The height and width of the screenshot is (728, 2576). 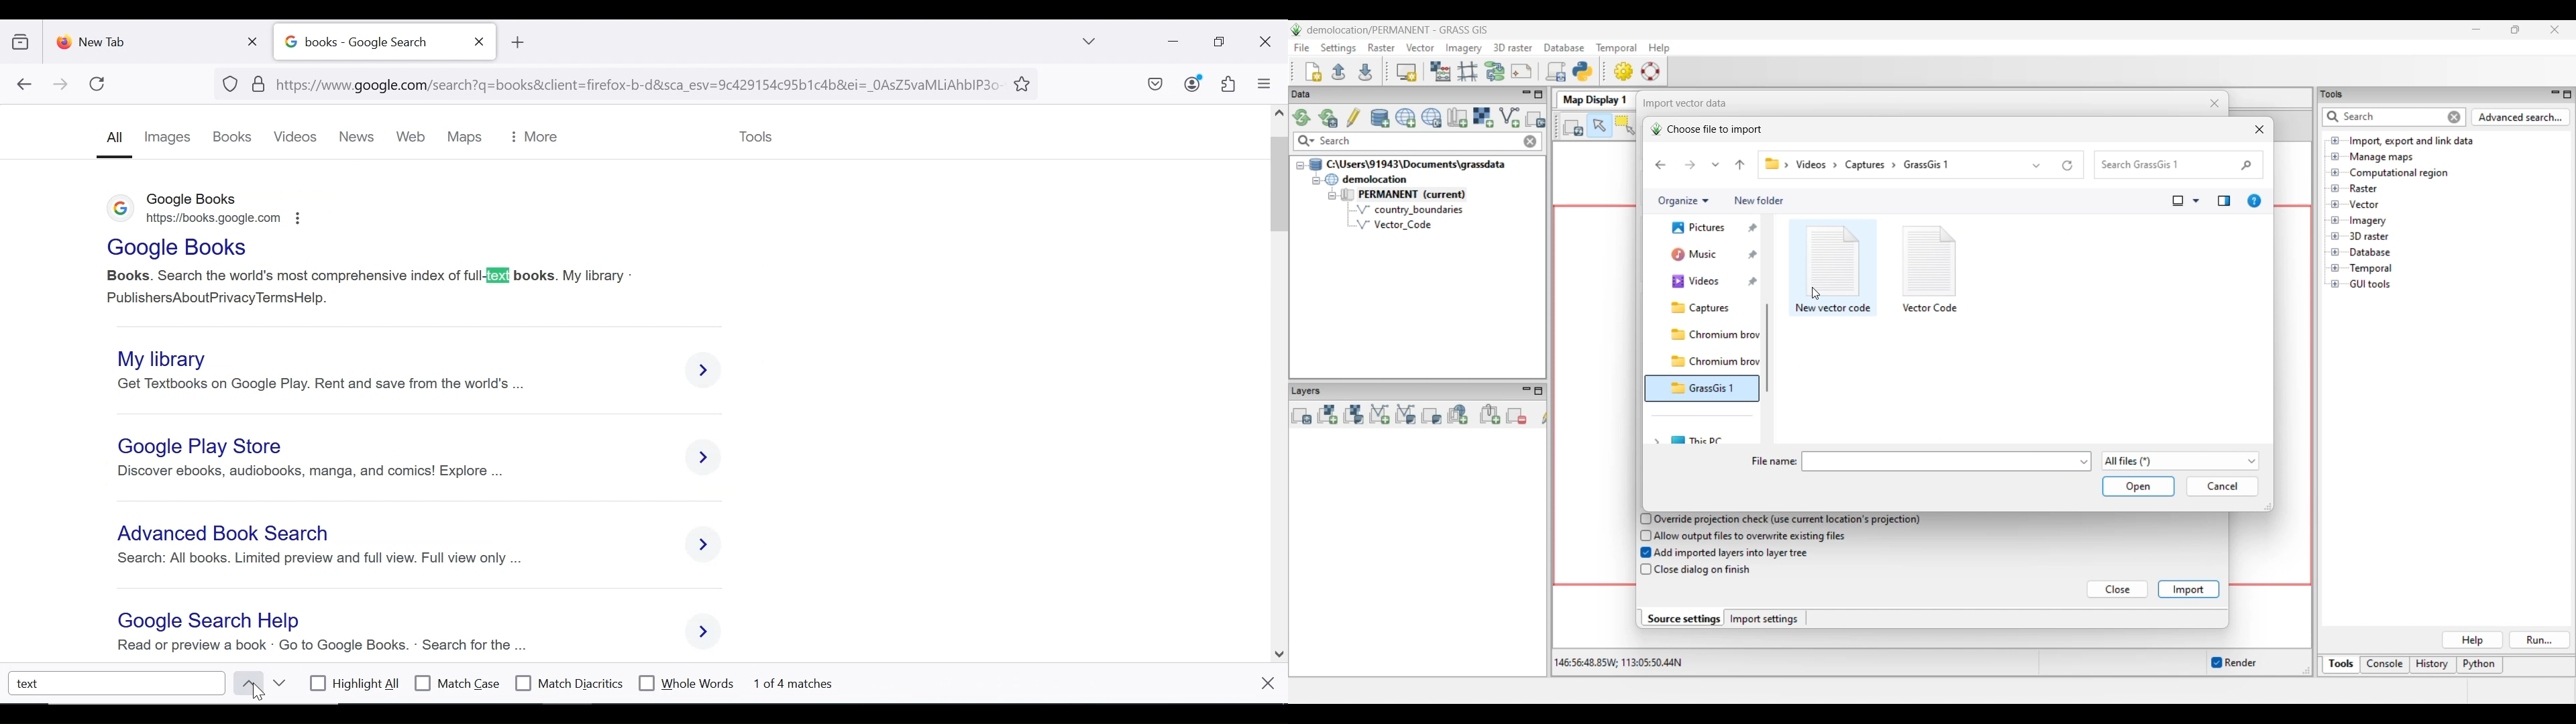 I want to click on bookmark this tab, so click(x=1024, y=82).